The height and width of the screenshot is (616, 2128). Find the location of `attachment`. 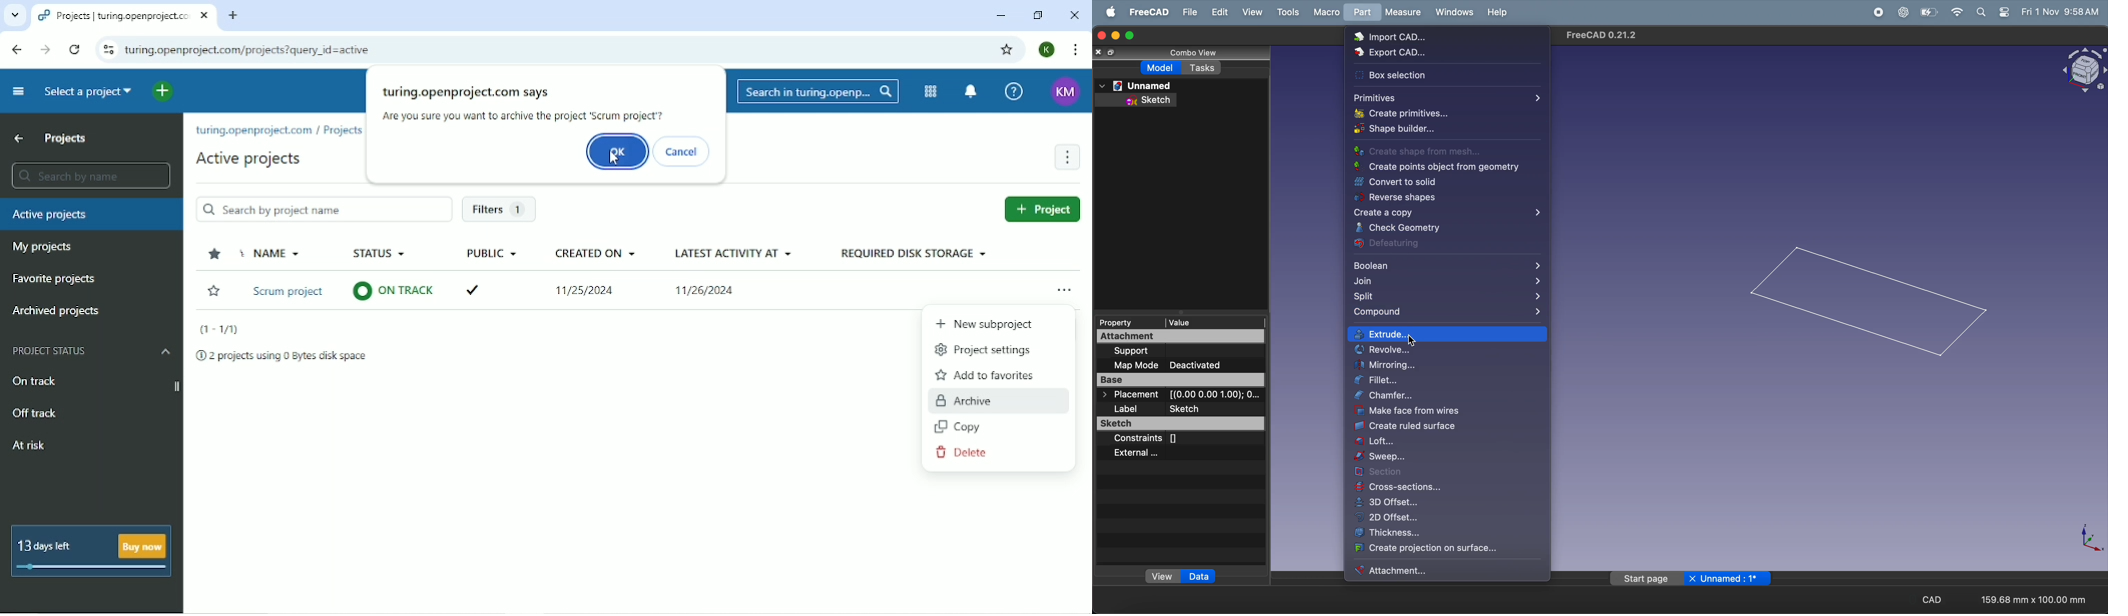

attachment is located at coordinates (1147, 338).